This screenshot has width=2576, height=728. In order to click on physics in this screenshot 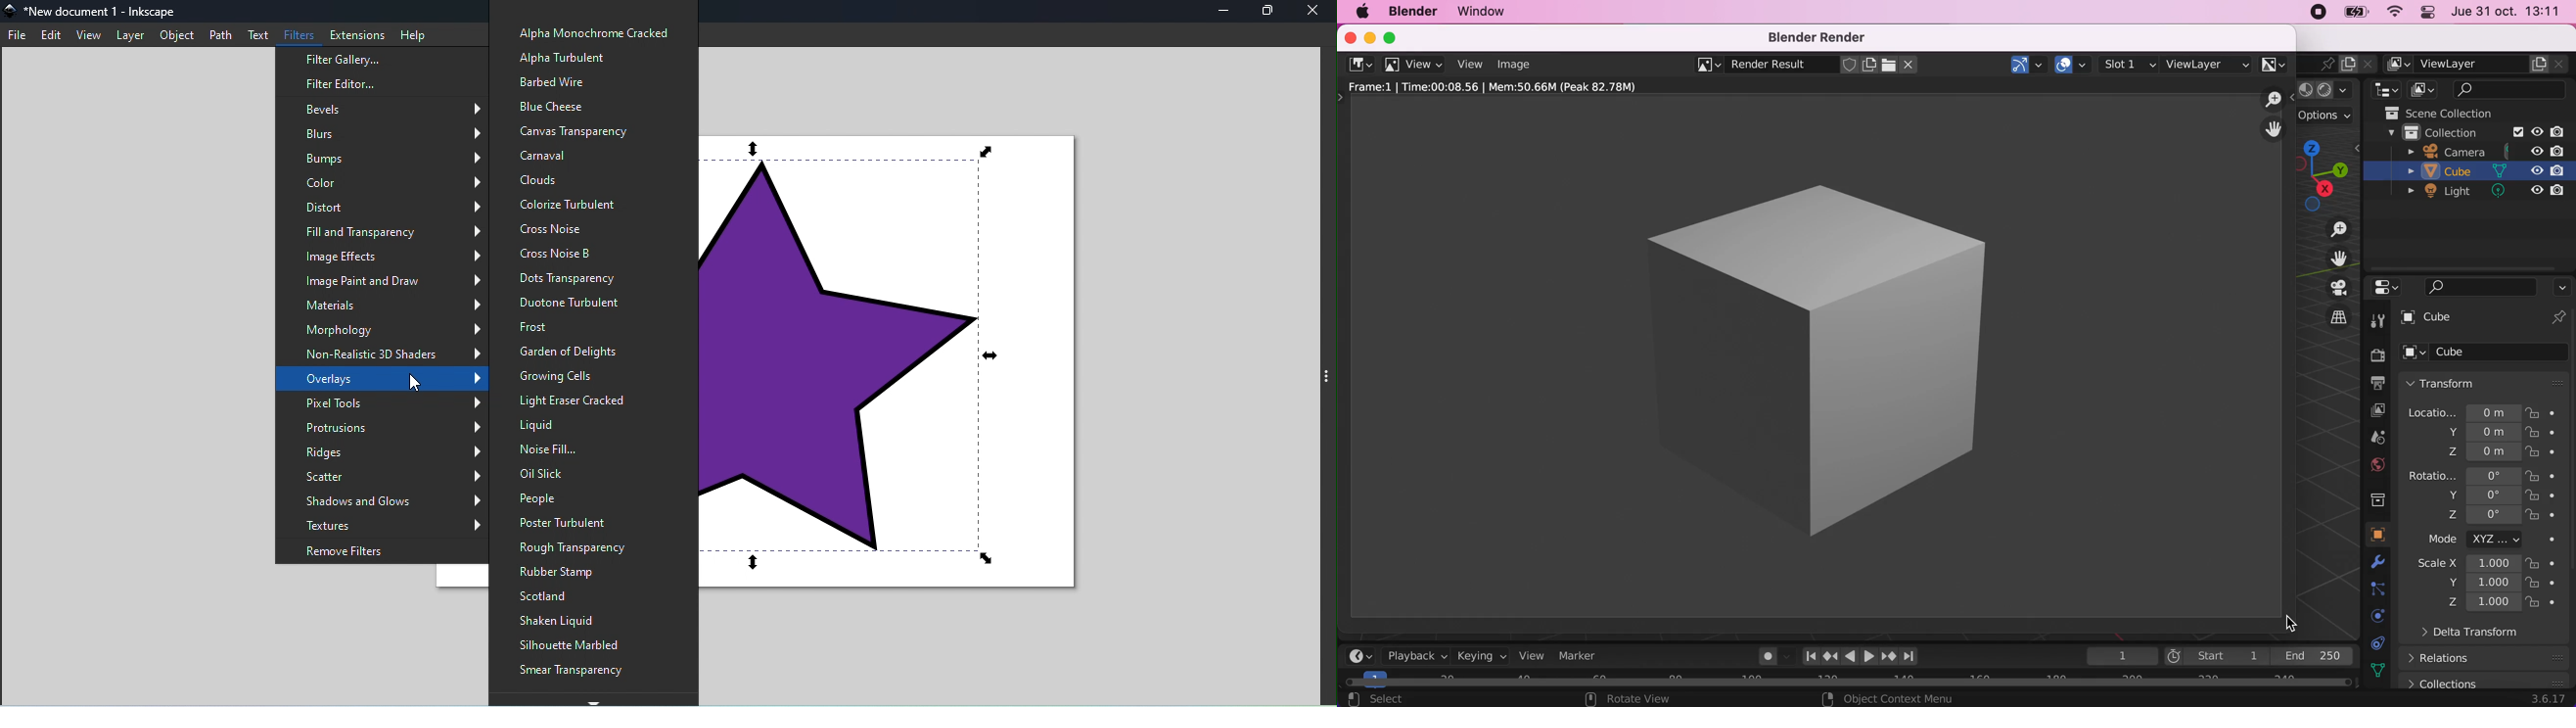, I will do `click(2374, 614)`.